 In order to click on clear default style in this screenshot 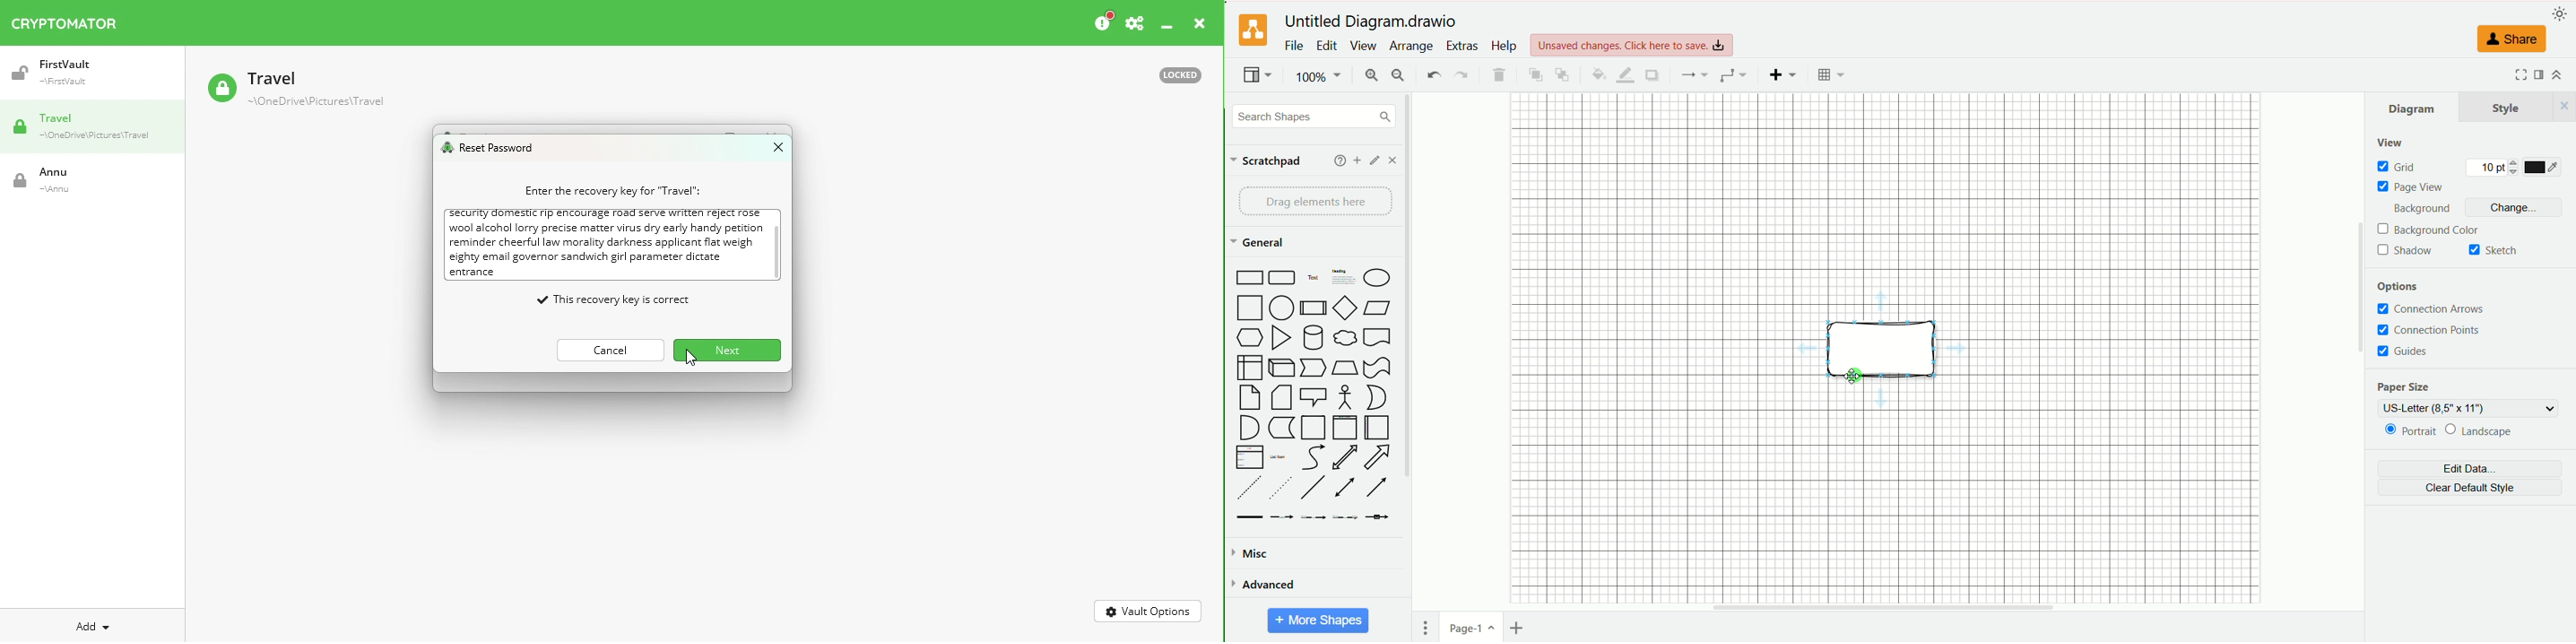, I will do `click(2470, 488)`.